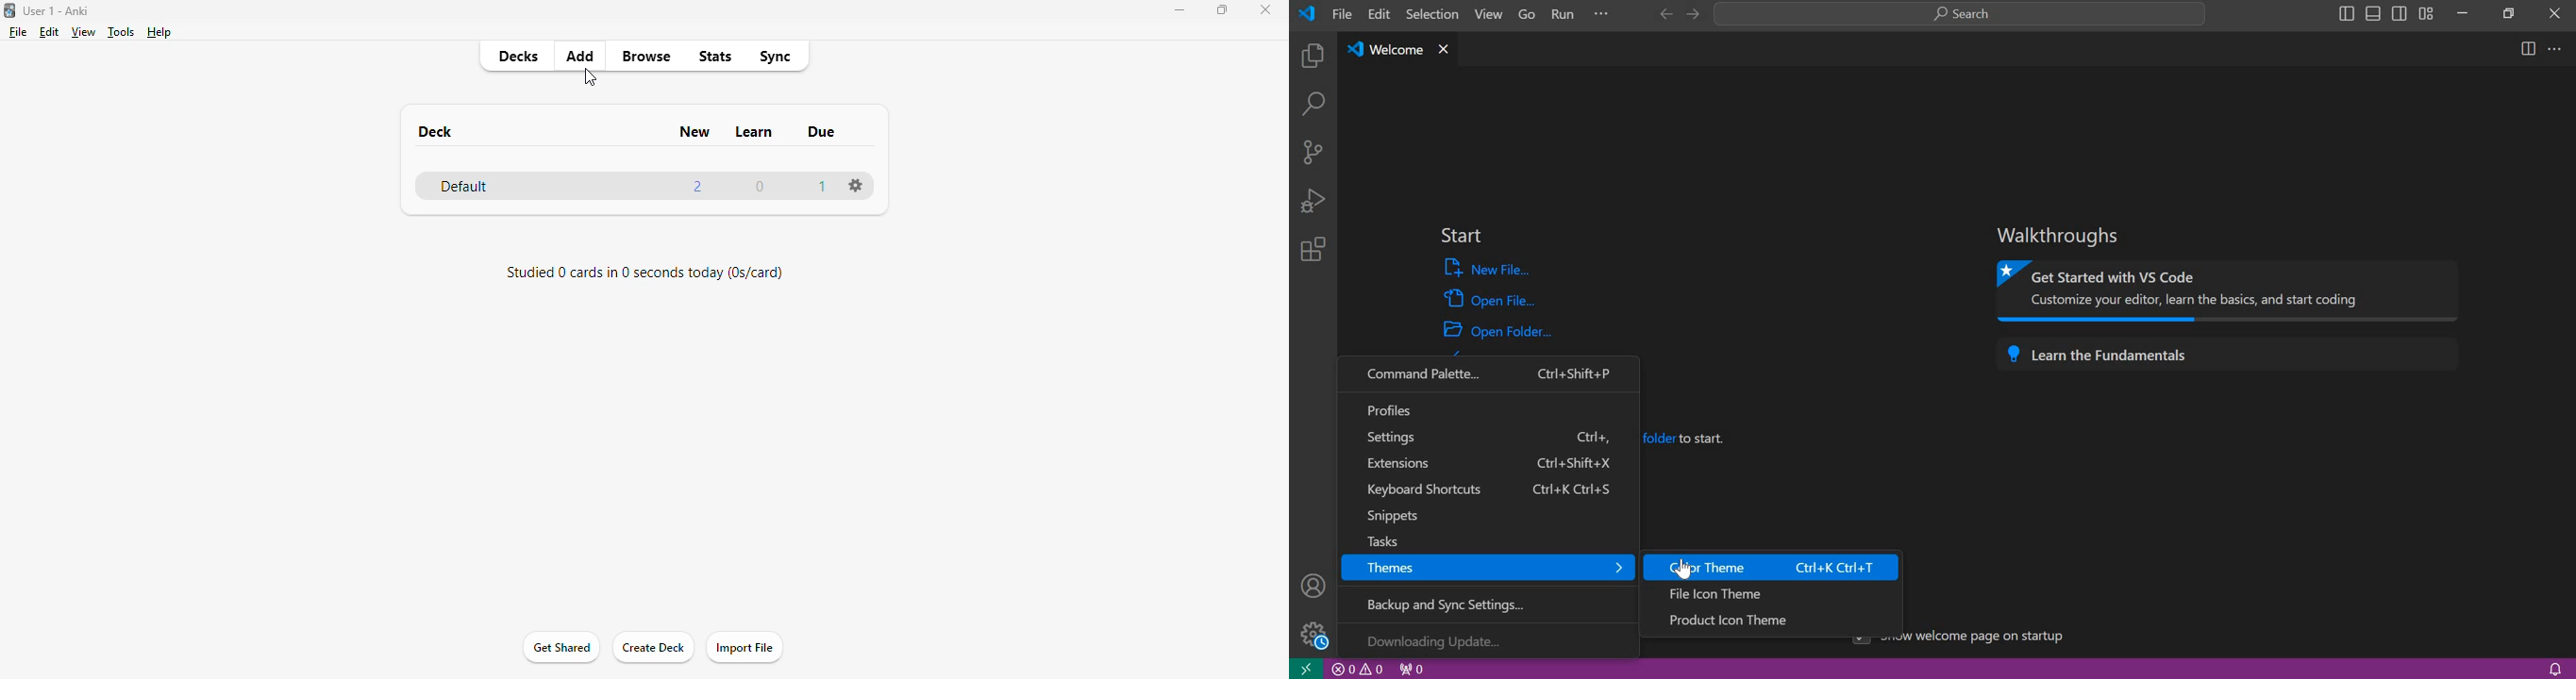 The height and width of the screenshot is (700, 2576). I want to click on go forward, so click(1691, 15).